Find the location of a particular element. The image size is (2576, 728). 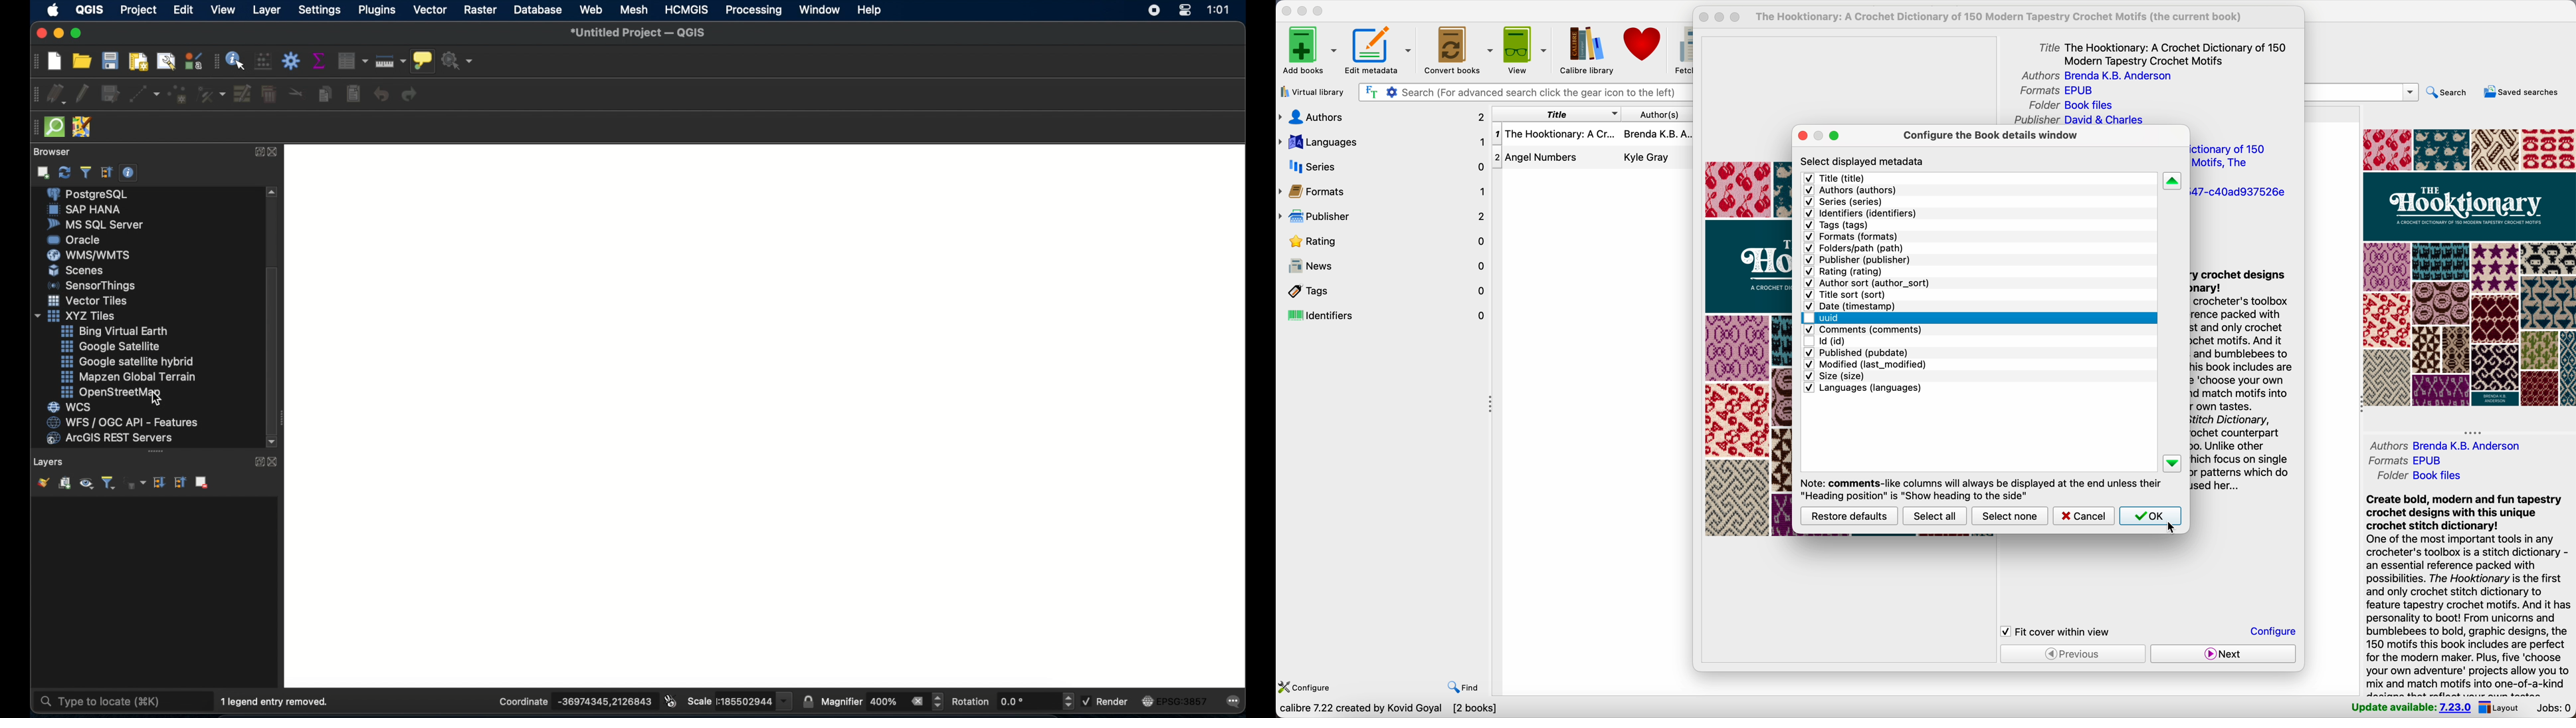

close is located at coordinates (40, 33).